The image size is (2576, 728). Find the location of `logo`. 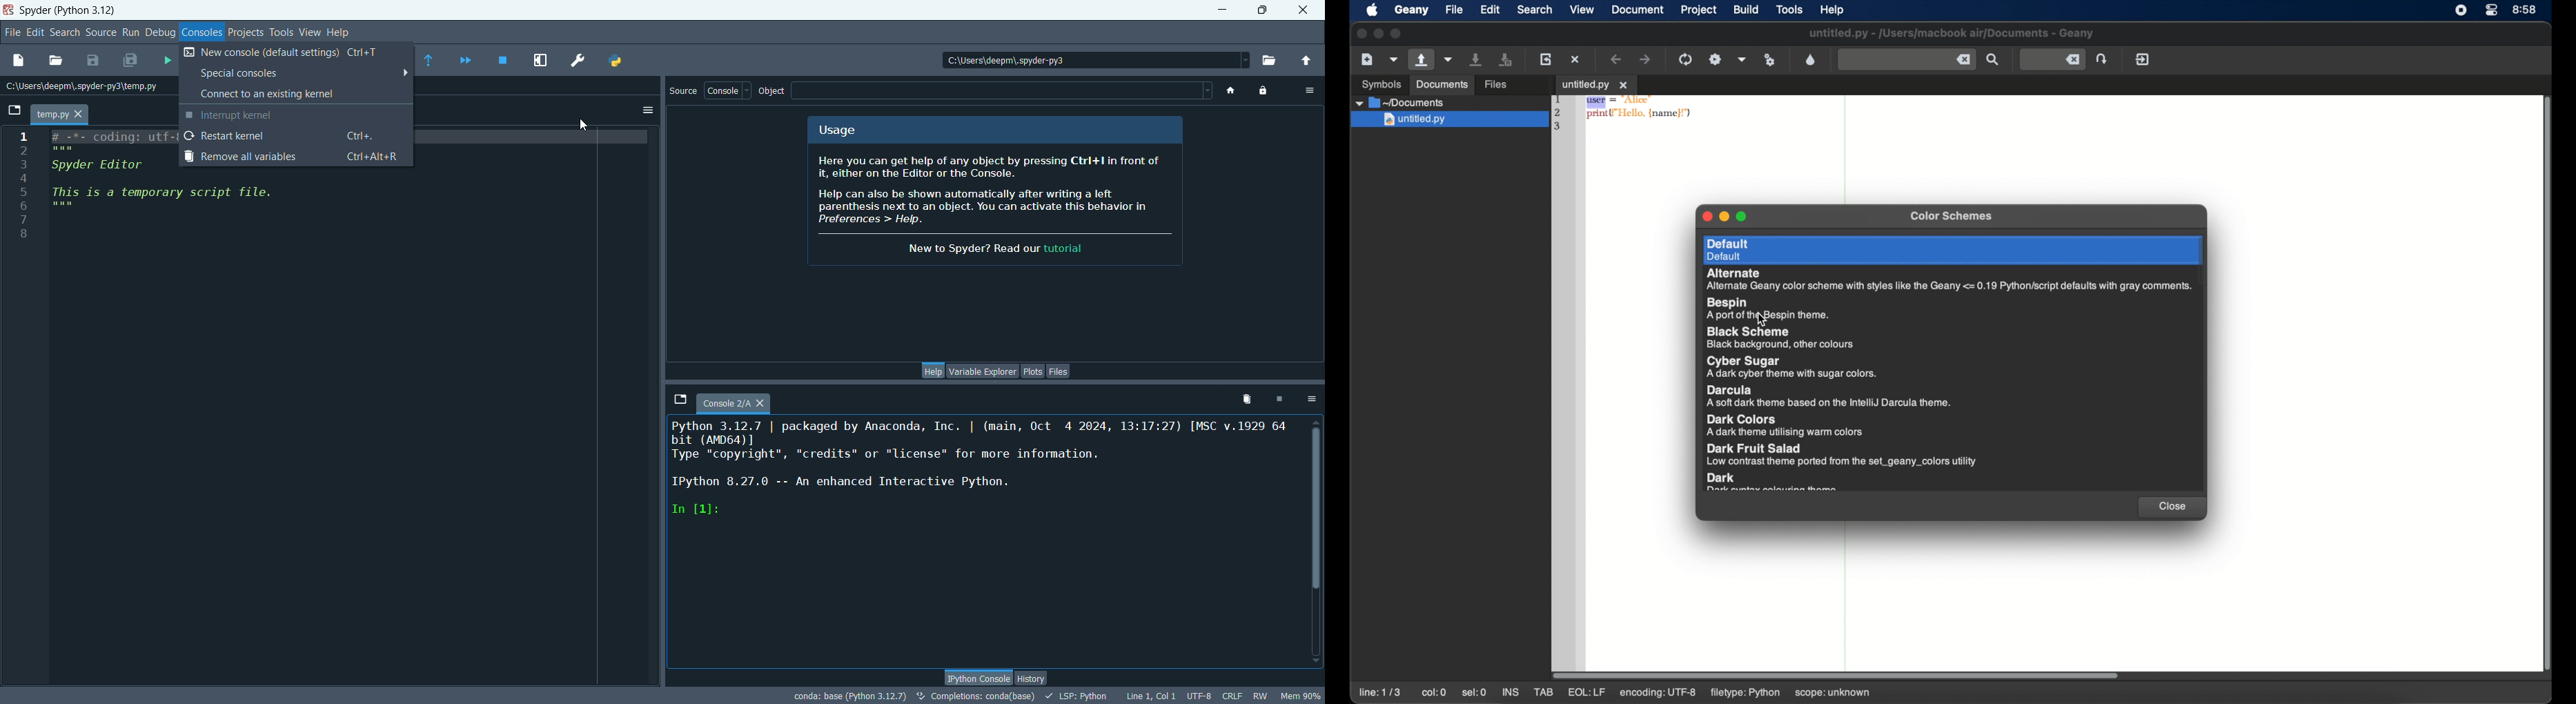

logo is located at coordinates (9, 12).